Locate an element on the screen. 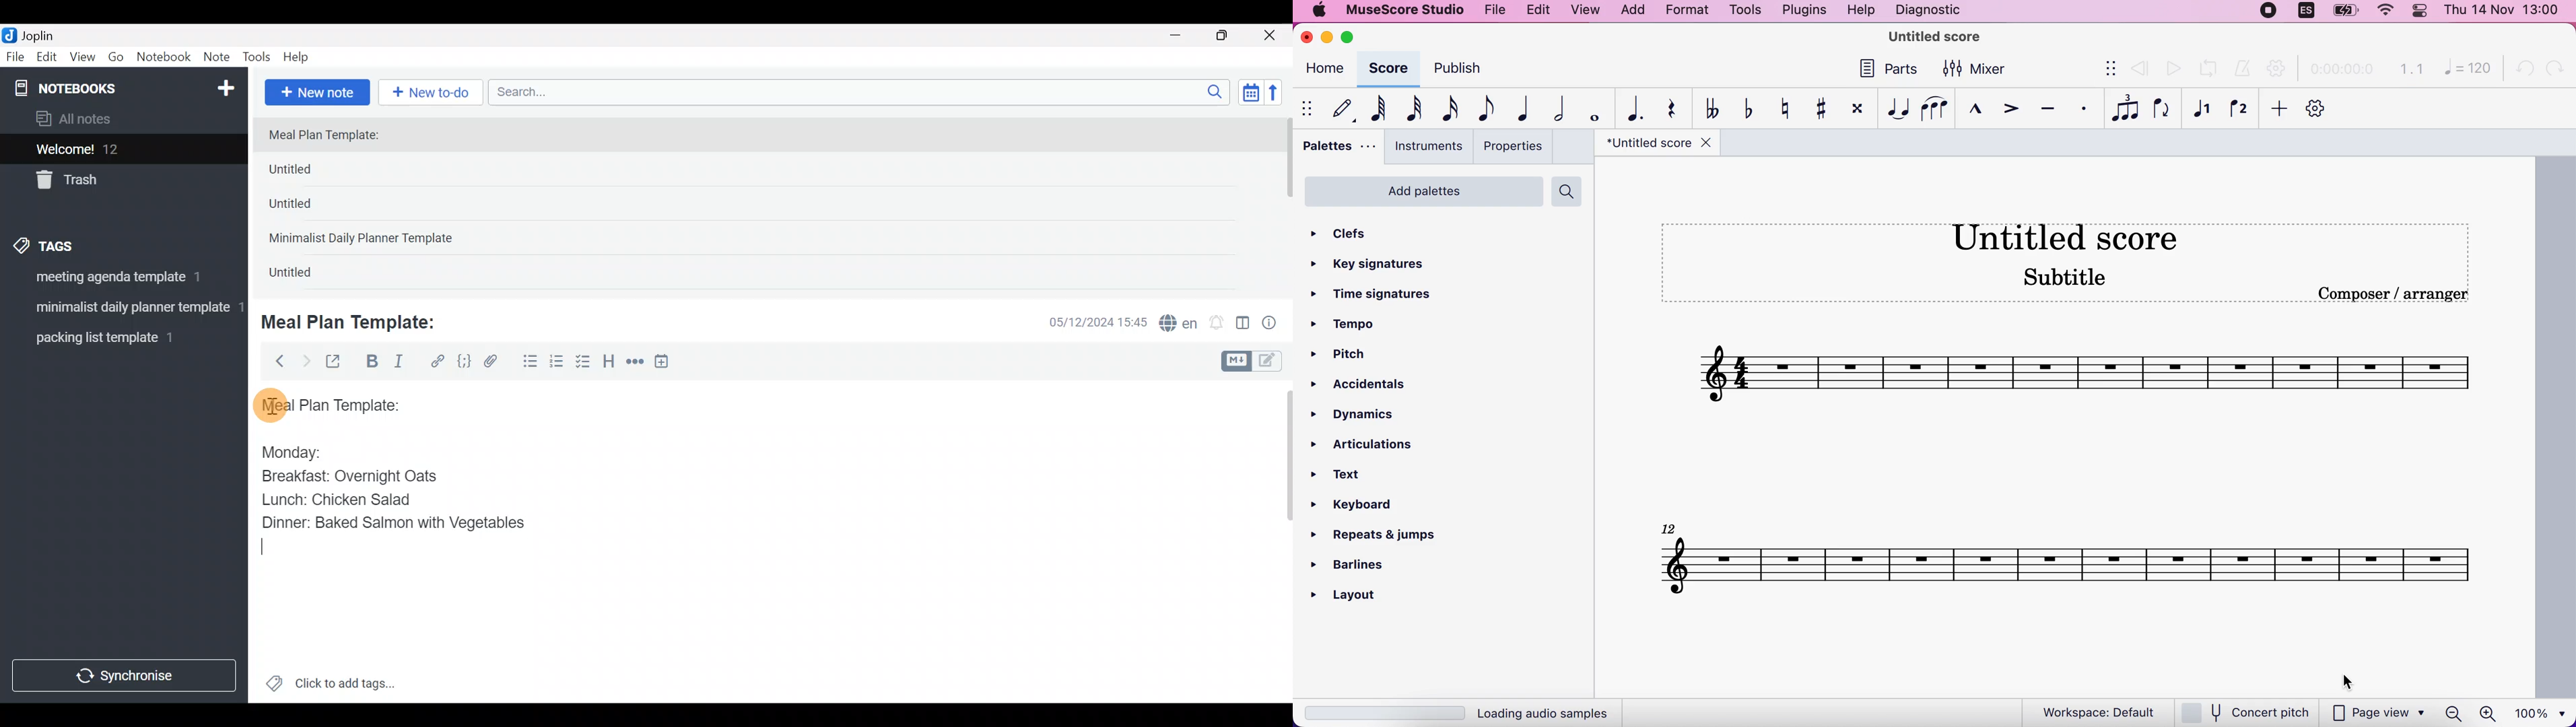 The image size is (2576, 728). zoom out is located at coordinates (2454, 712).